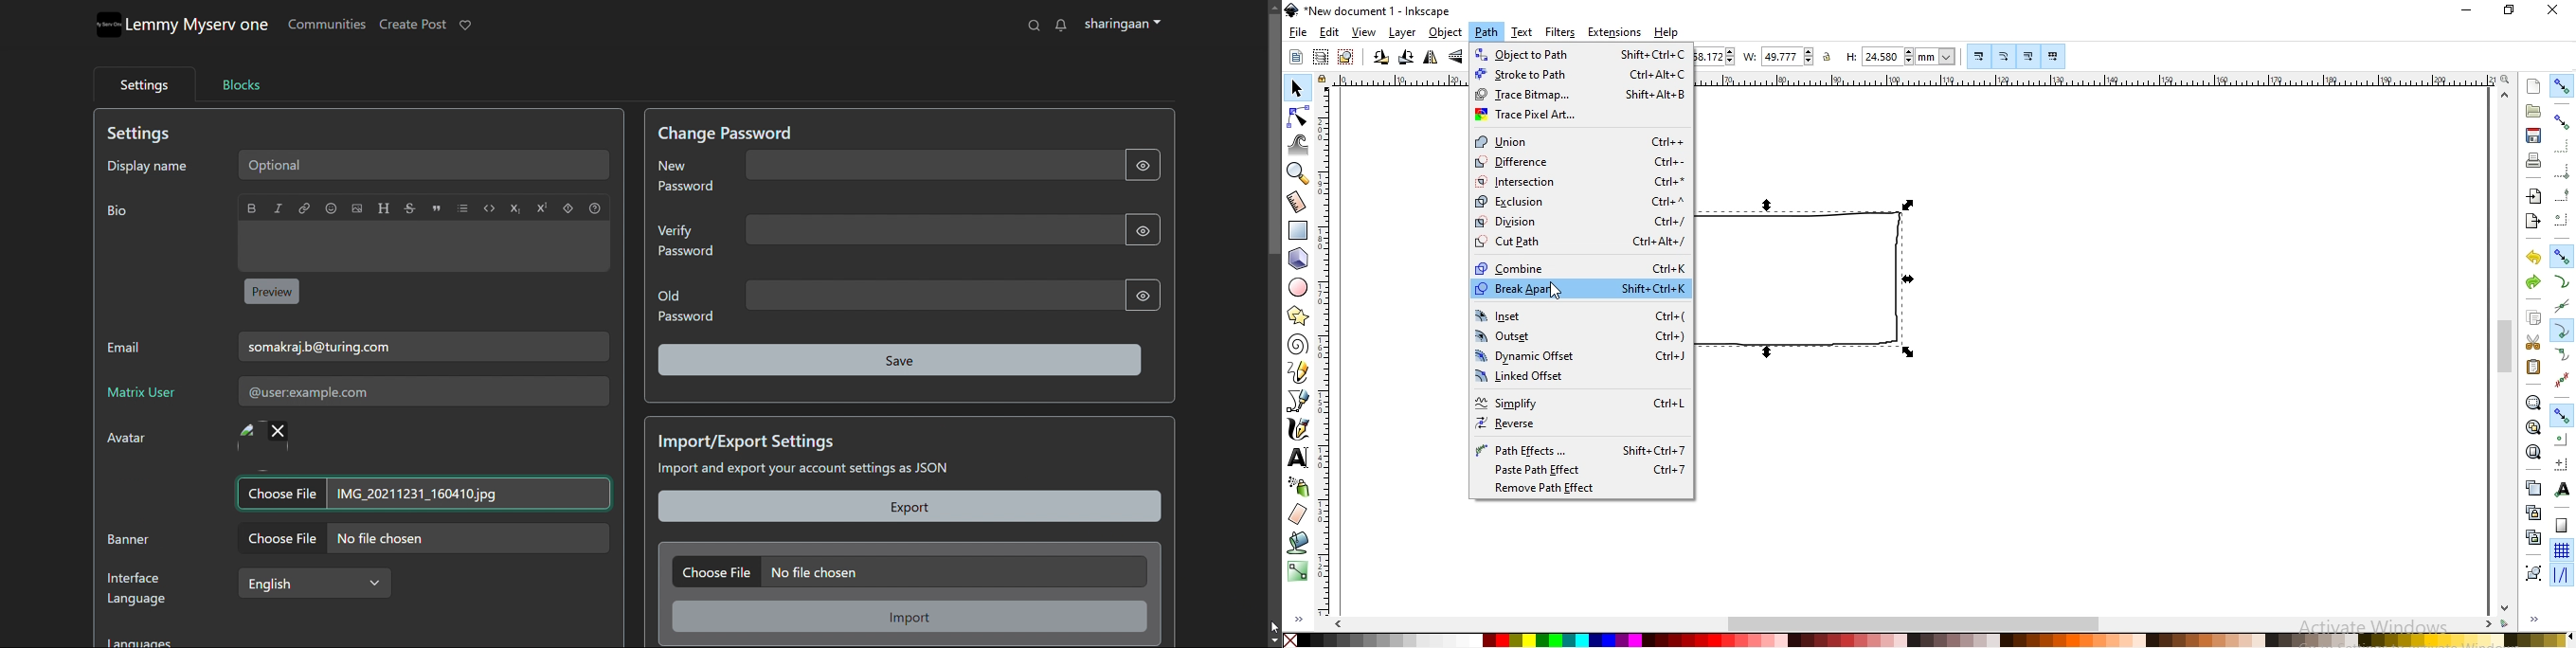  Describe the element at coordinates (2531, 538) in the screenshot. I see `cut the selected clones links to the objects` at that location.